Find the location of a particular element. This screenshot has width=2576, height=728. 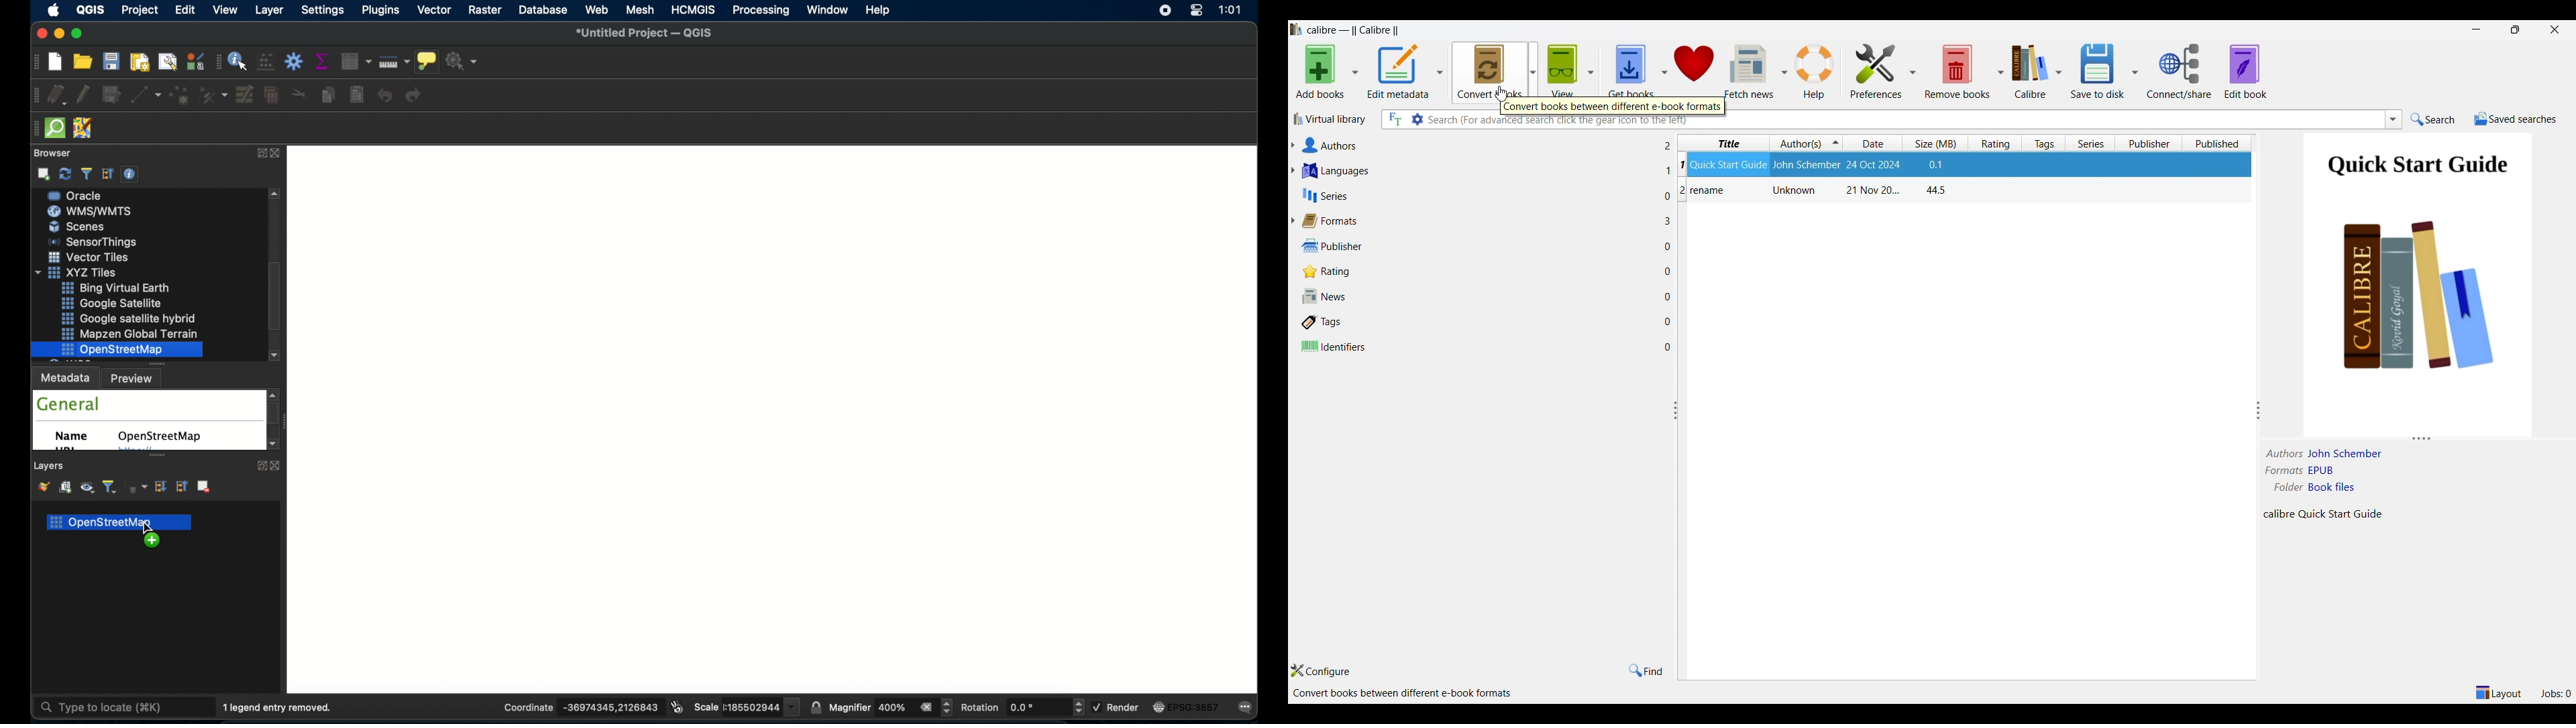

window is located at coordinates (826, 10).